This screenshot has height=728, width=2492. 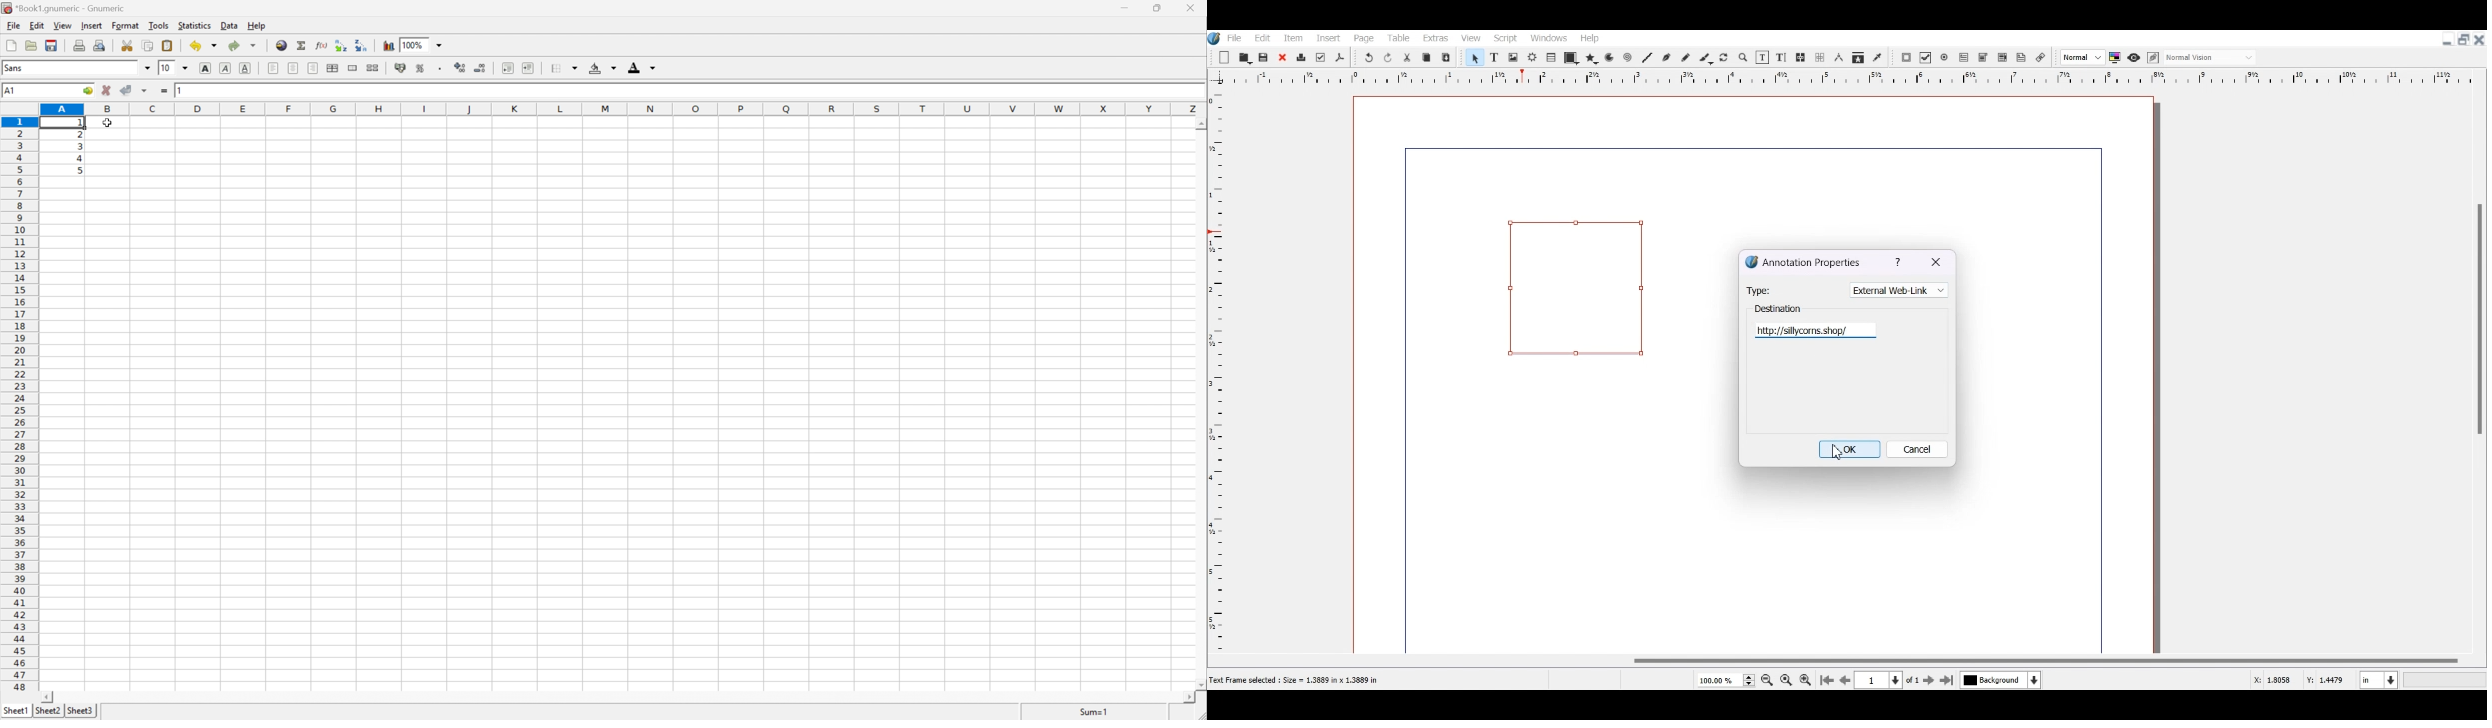 I want to click on Scroll Left, so click(x=50, y=696).